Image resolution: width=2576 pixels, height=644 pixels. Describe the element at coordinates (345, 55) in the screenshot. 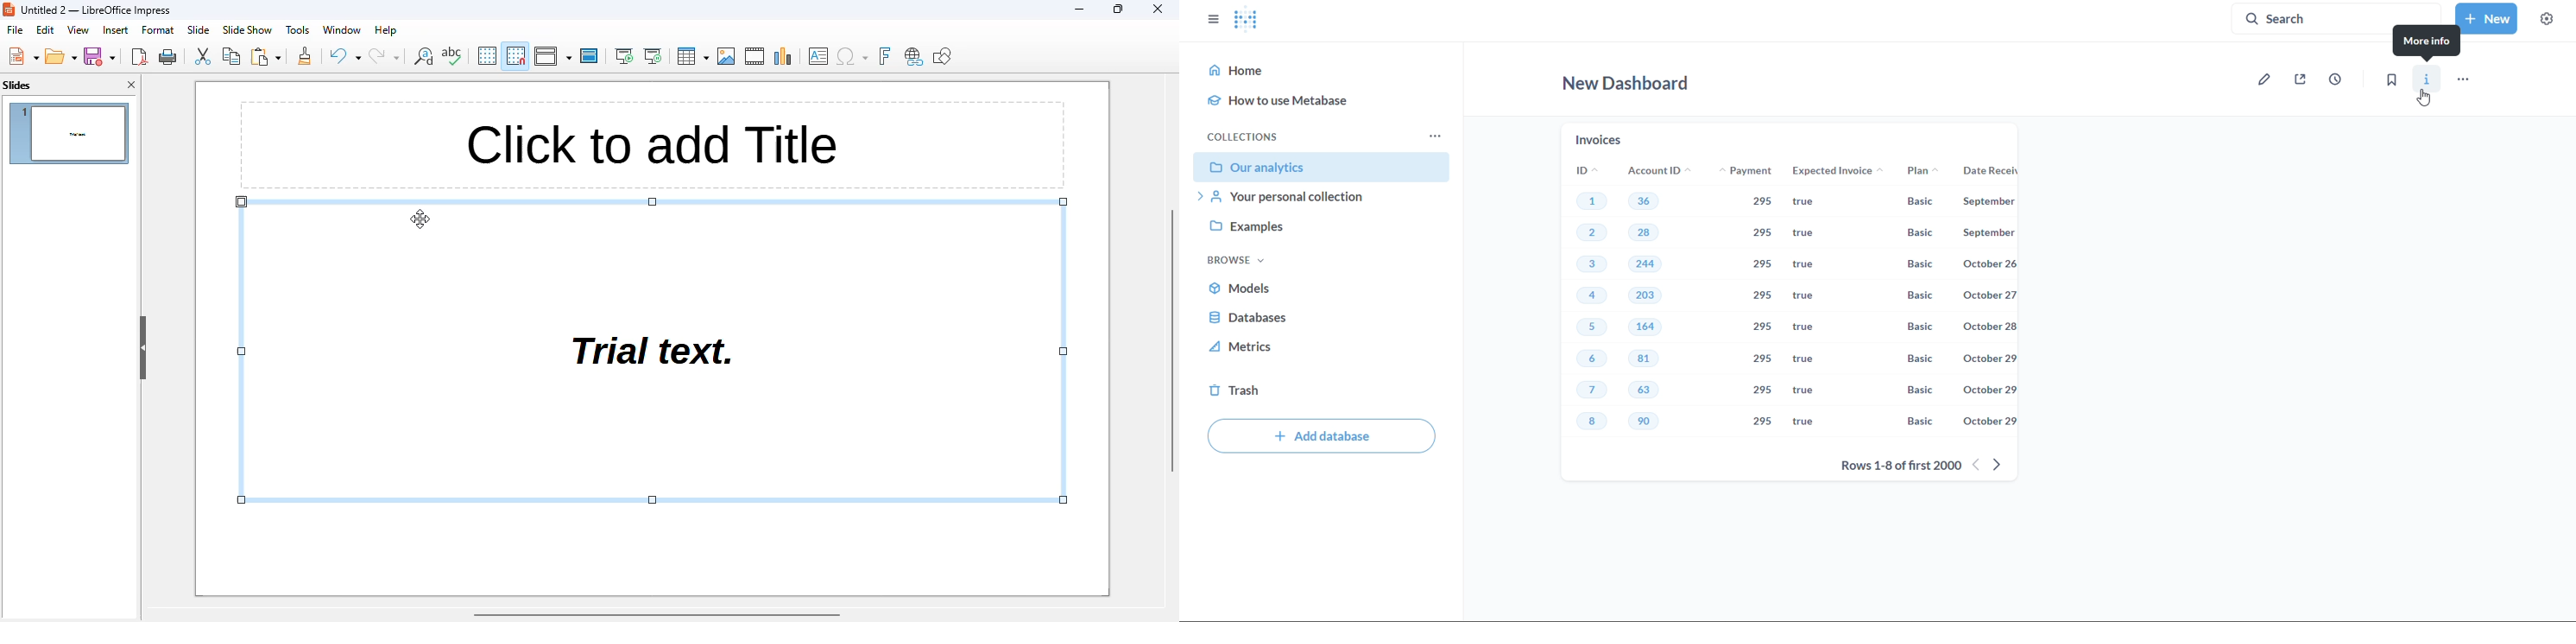

I see `undo` at that location.